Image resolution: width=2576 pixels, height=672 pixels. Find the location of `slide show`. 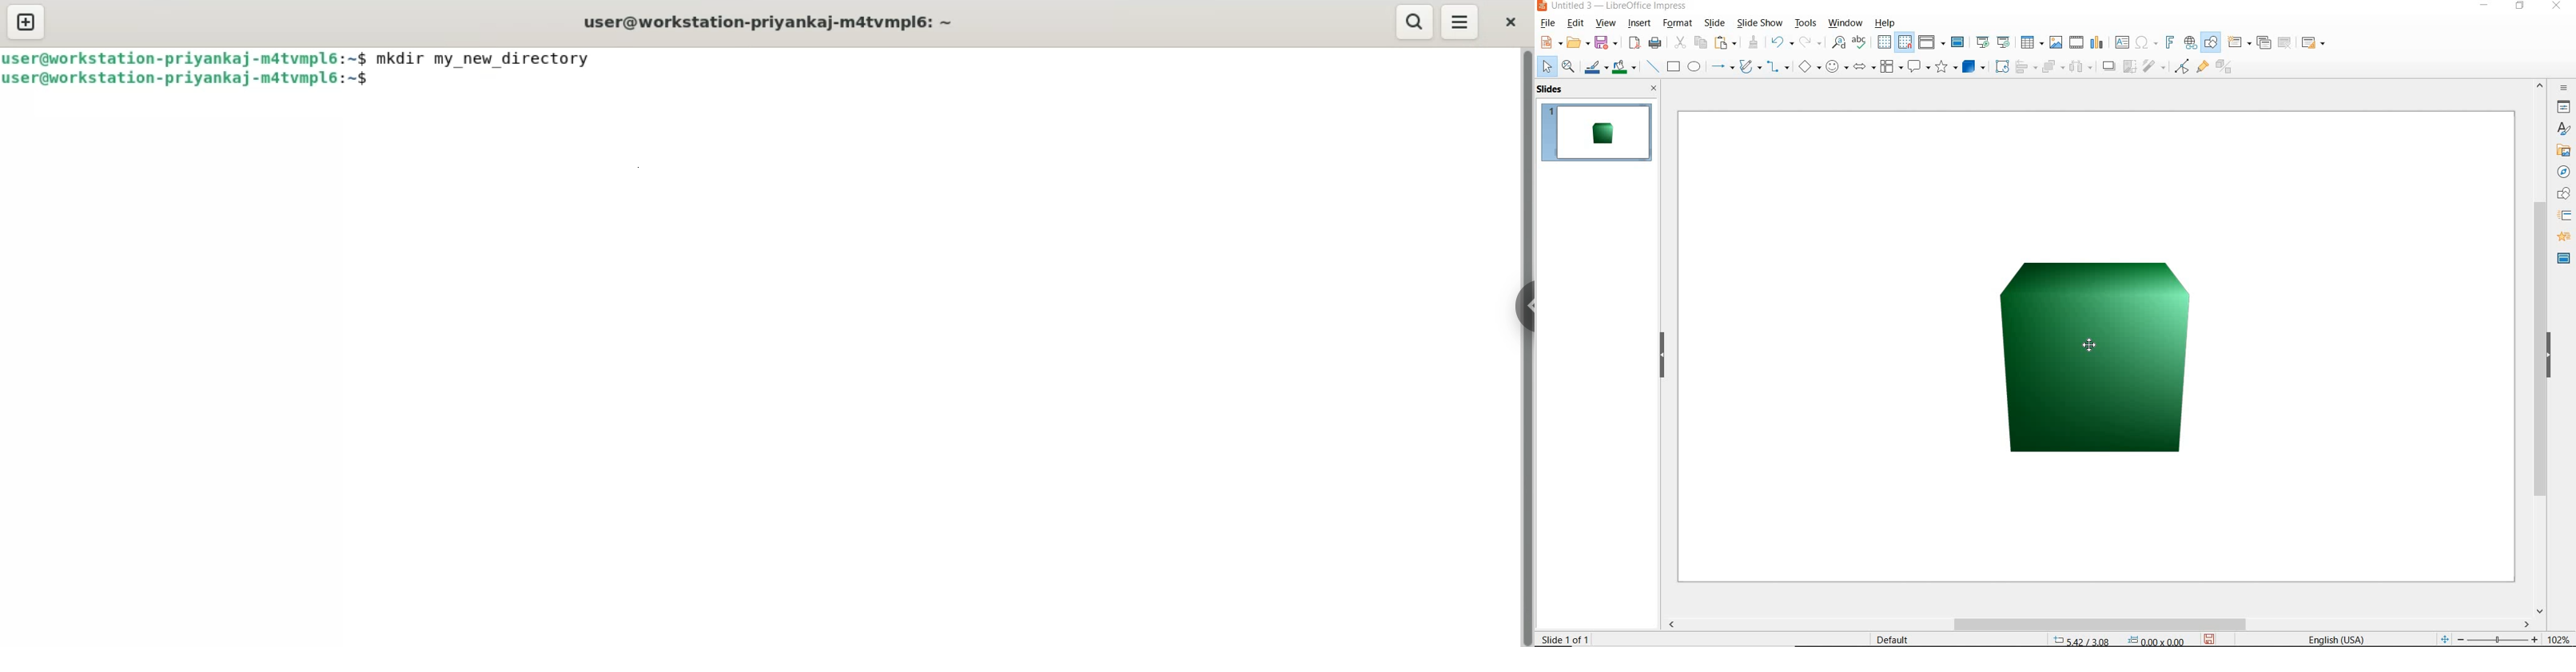

slide show is located at coordinates (1762, 23).